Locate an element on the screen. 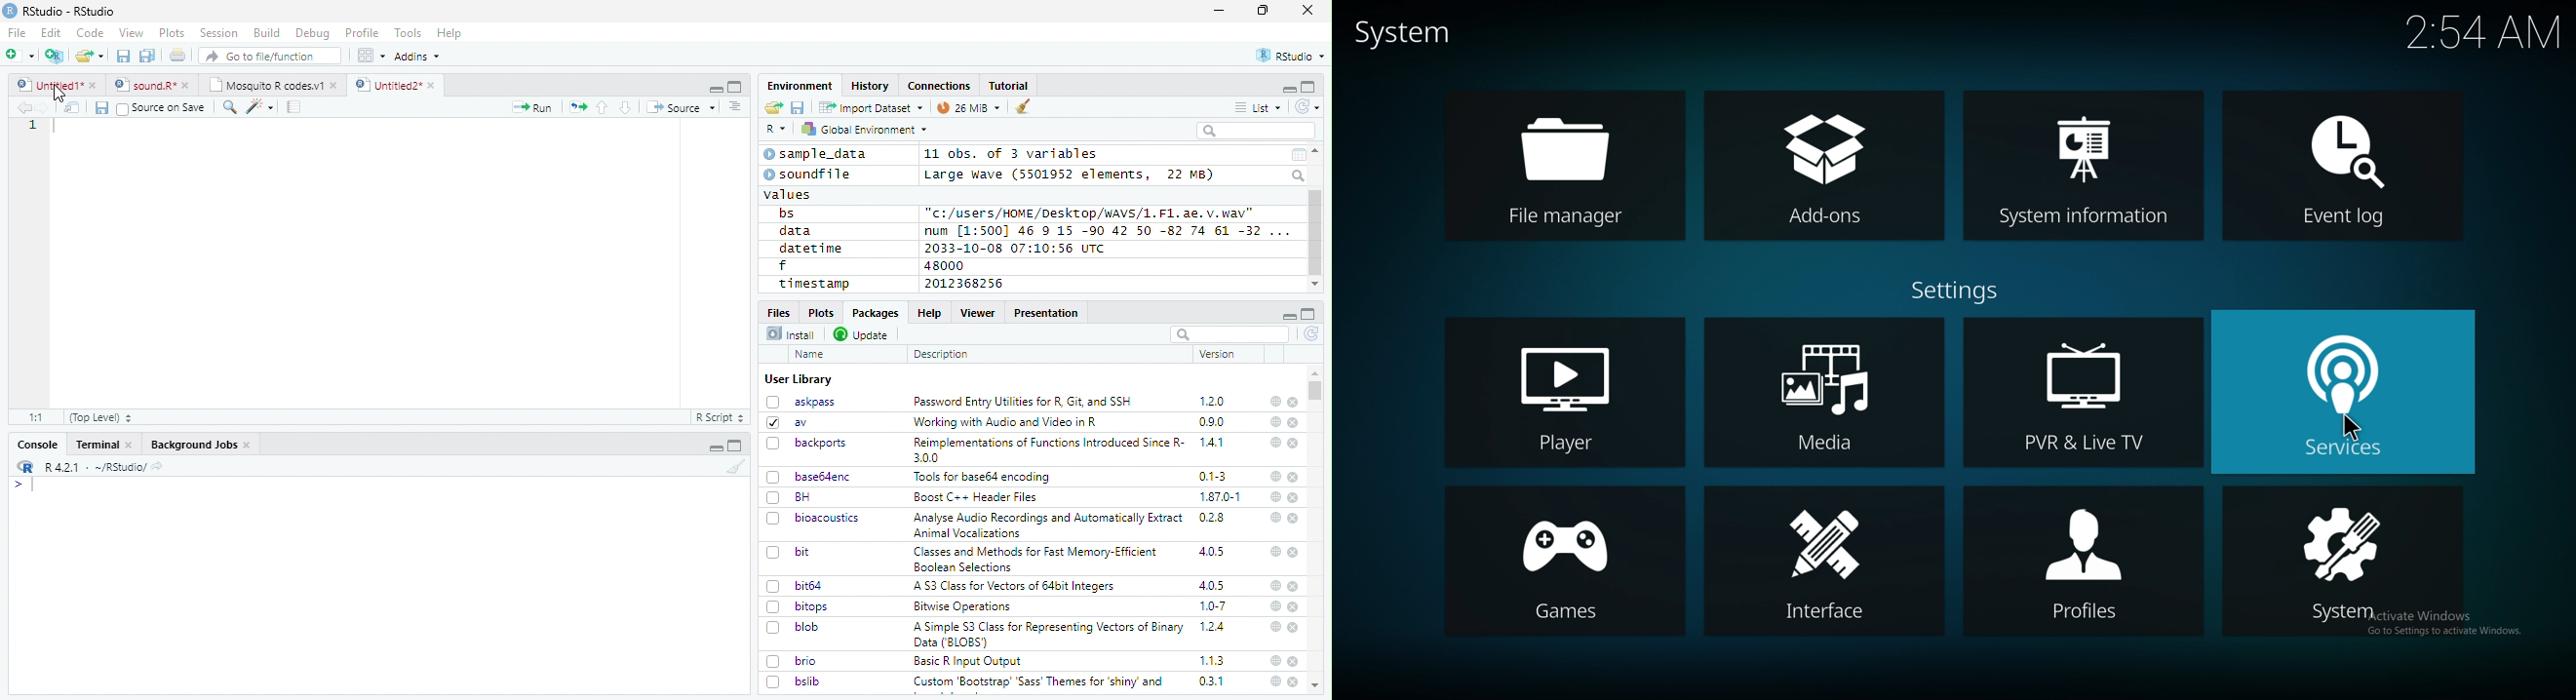 The width and height of the screenshot is (2576, 700). scroll down is located at coordinates (1314, 285).